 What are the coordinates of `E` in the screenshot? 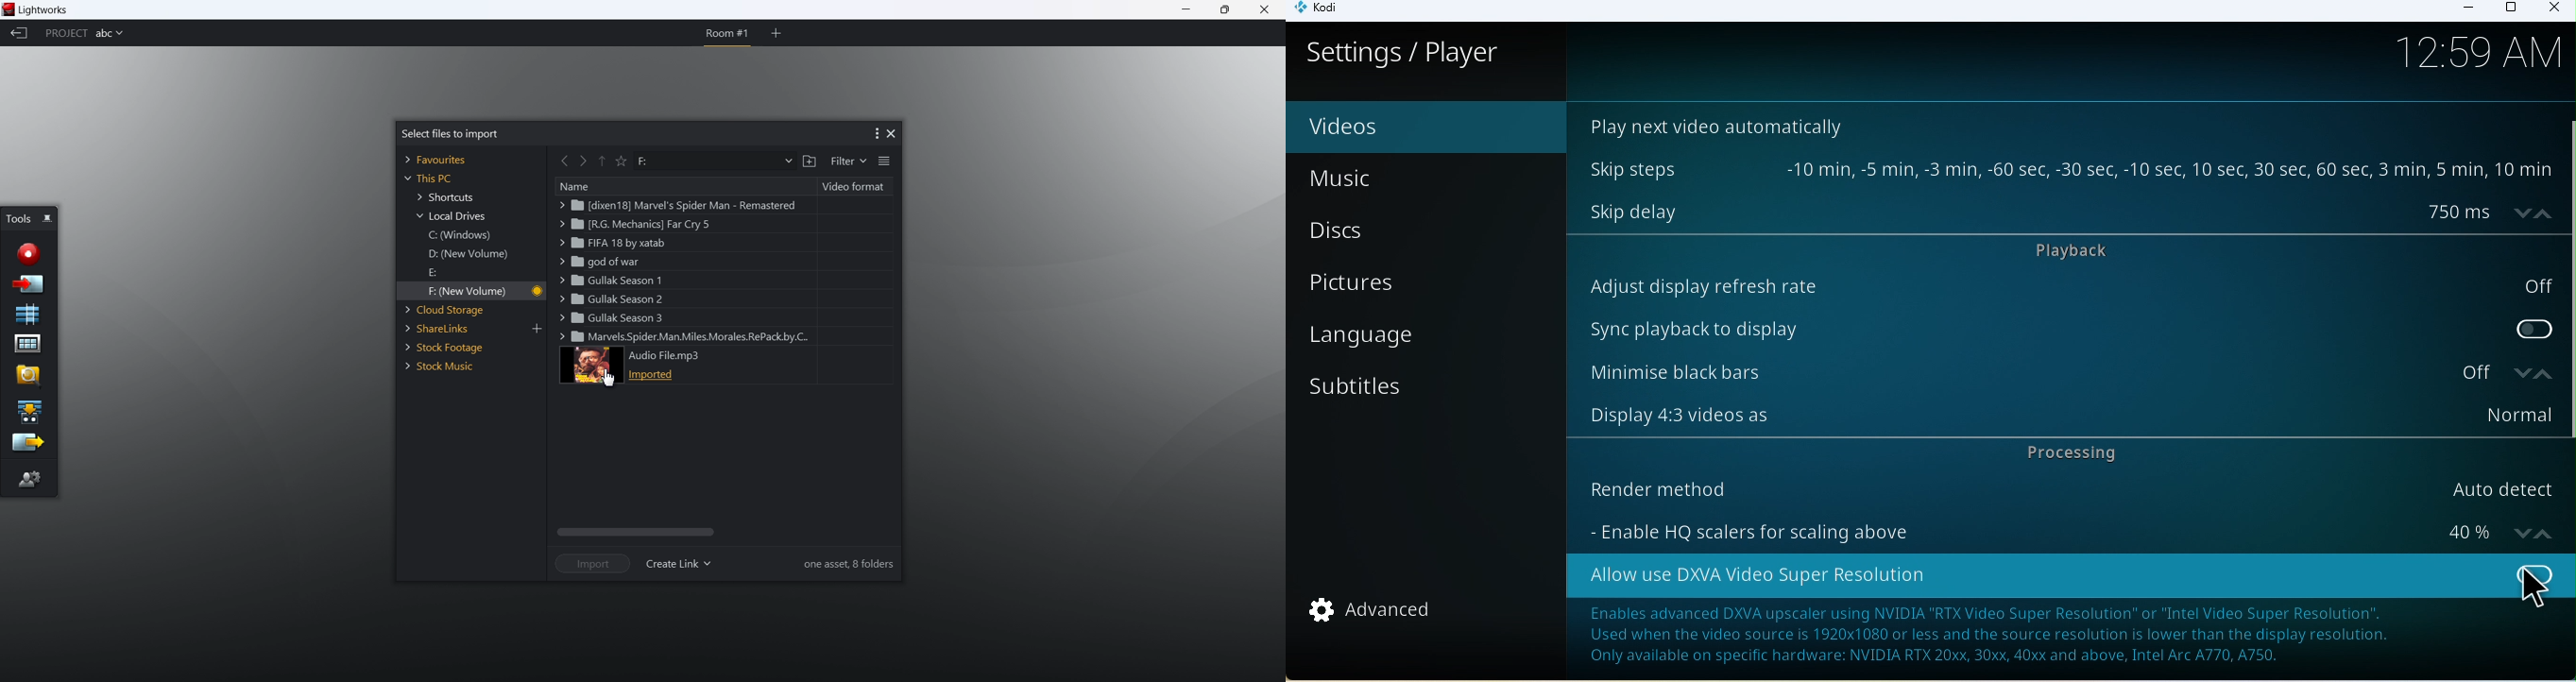 It's located at (439, 274).